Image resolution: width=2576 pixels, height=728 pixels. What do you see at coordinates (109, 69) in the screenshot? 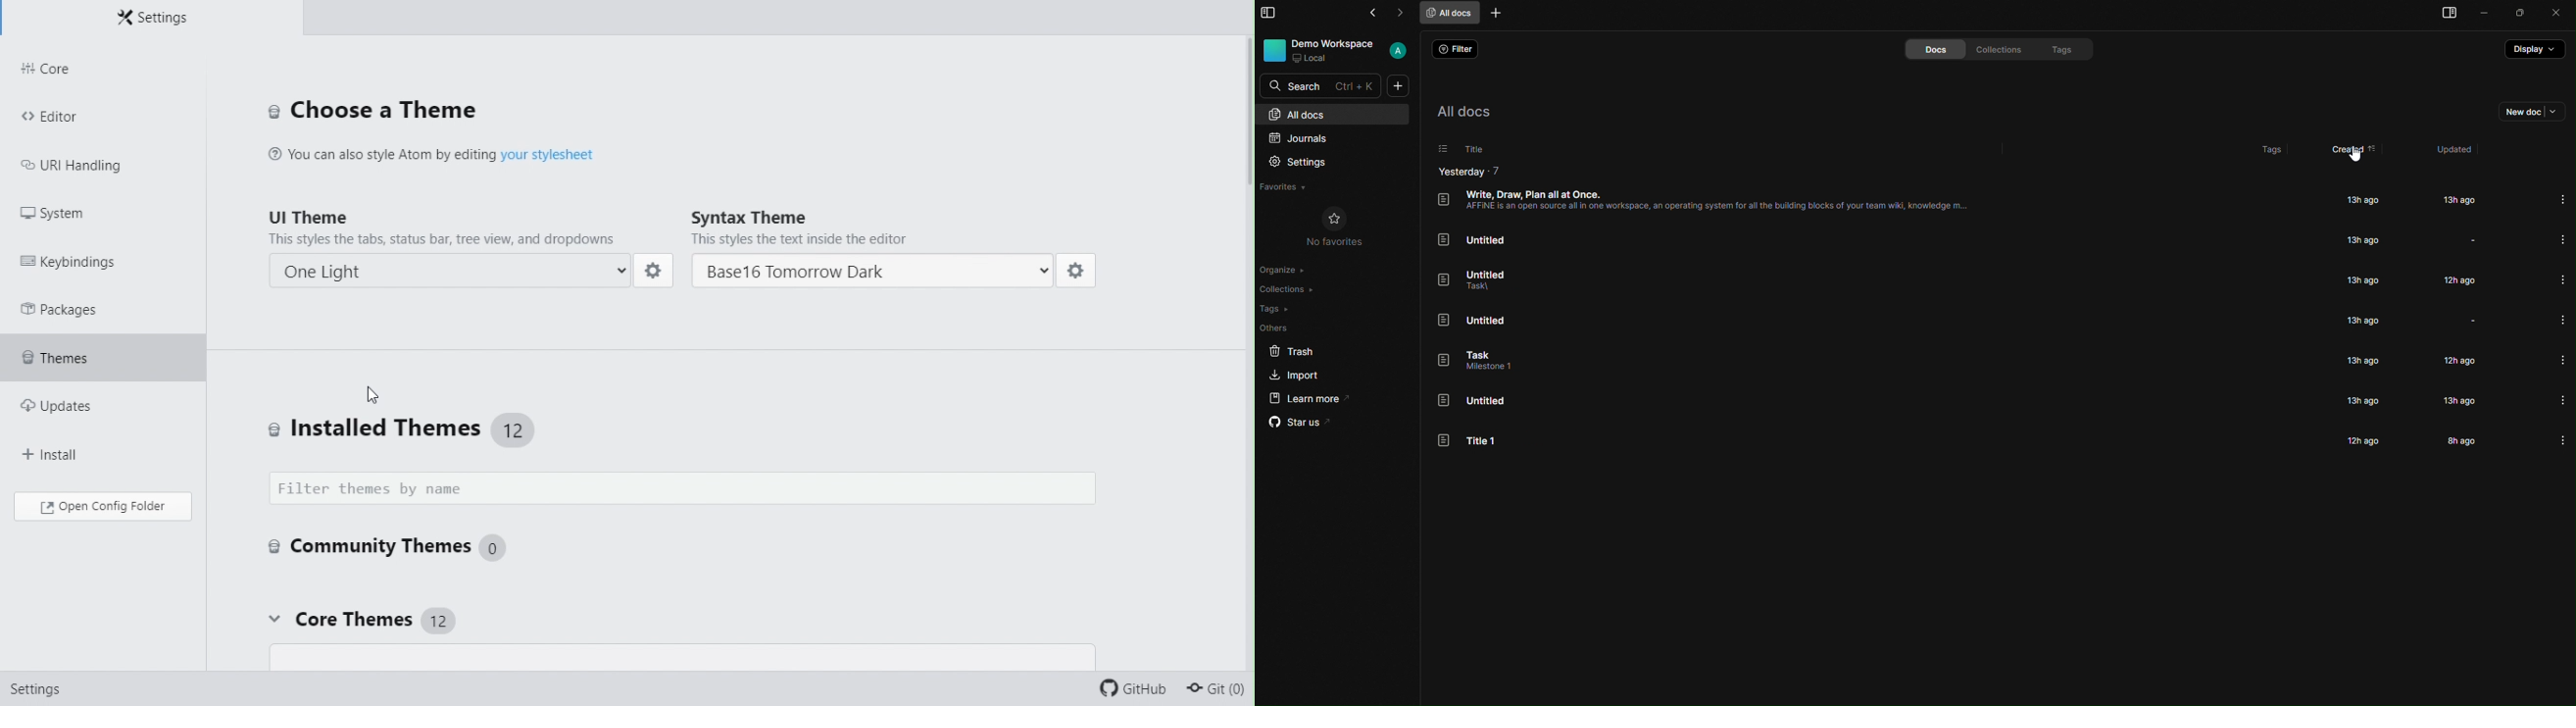
I see `core ` at bounding box center [109, 69].